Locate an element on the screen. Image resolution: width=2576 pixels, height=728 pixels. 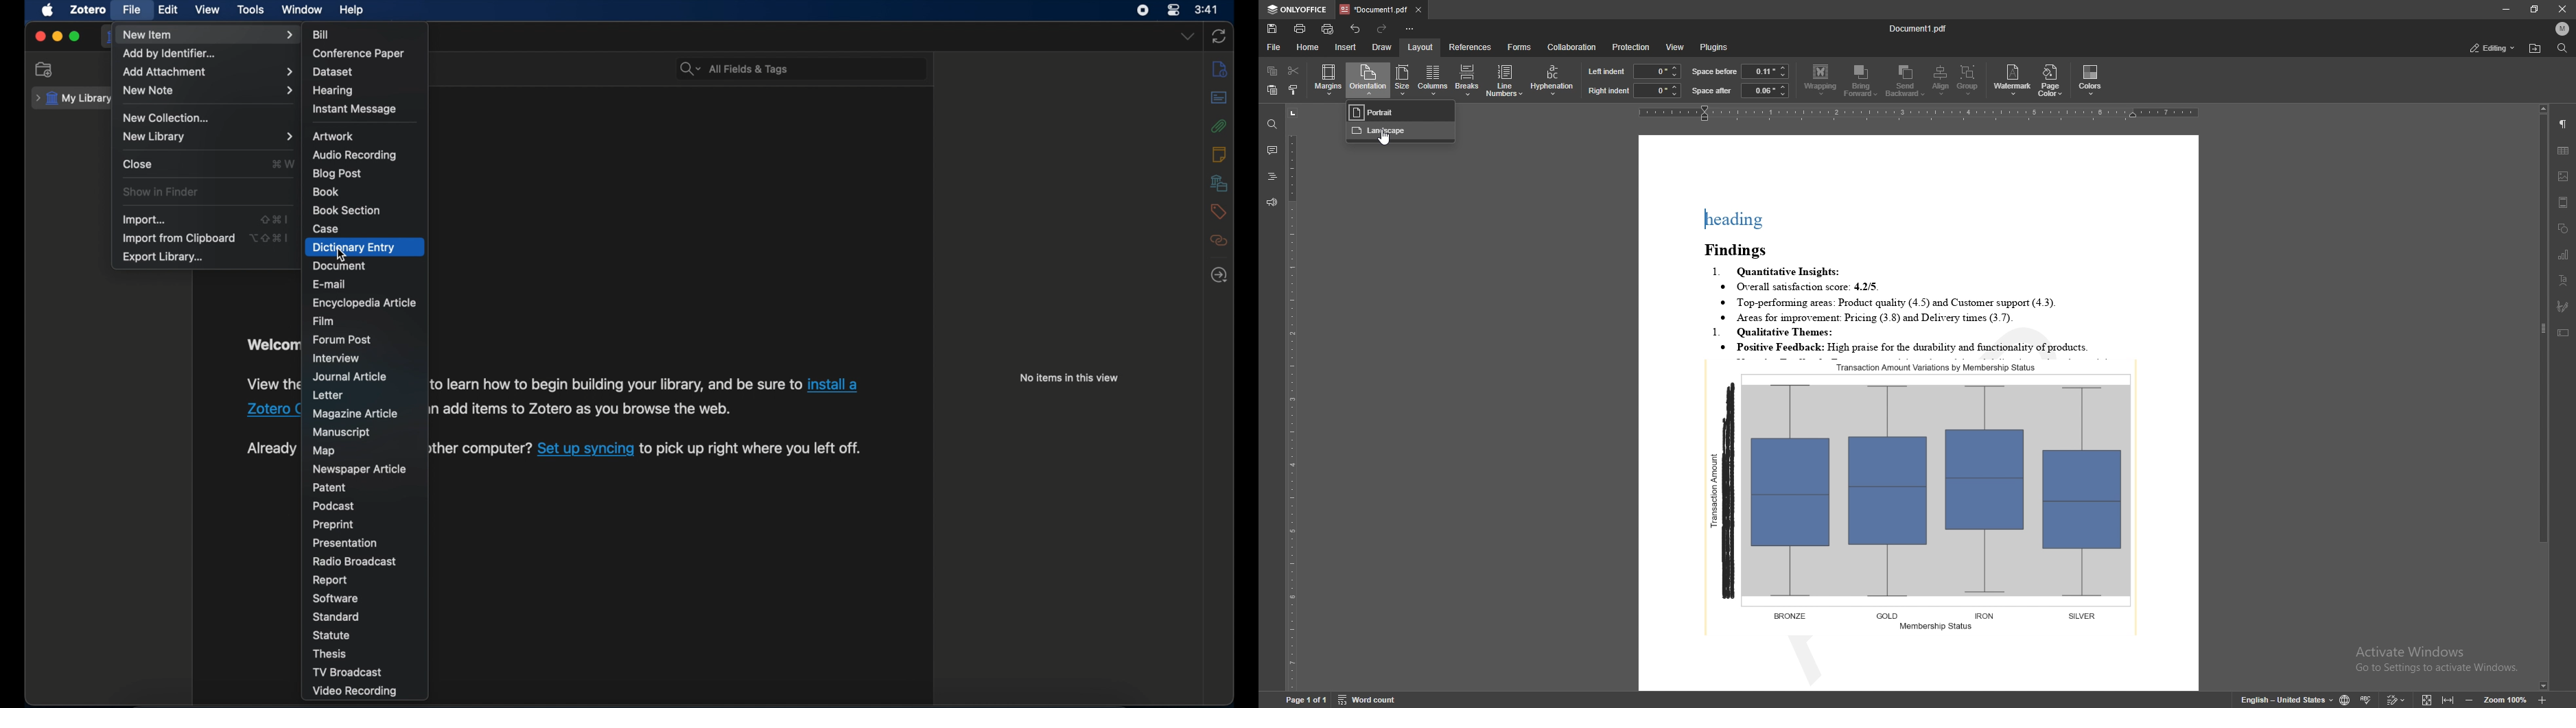
new note is located at coordinates (209, 90).